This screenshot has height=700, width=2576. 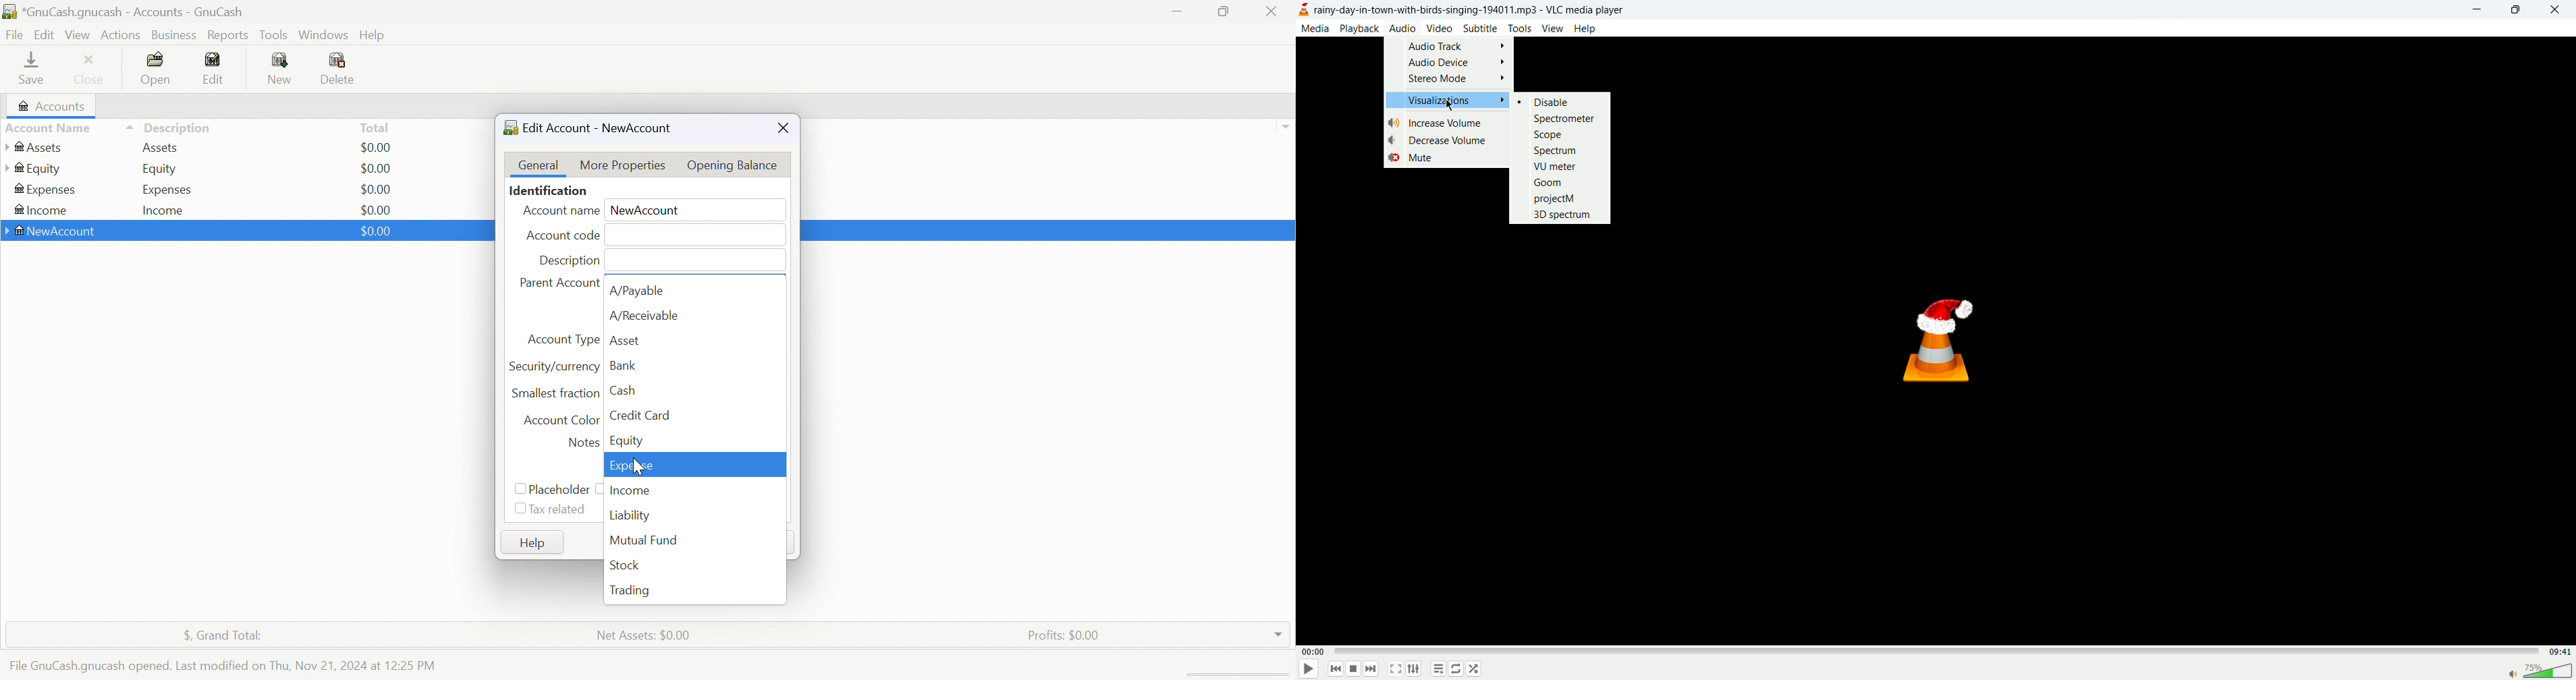 I want to click on Audio Track, so click(x=1456, y=47).